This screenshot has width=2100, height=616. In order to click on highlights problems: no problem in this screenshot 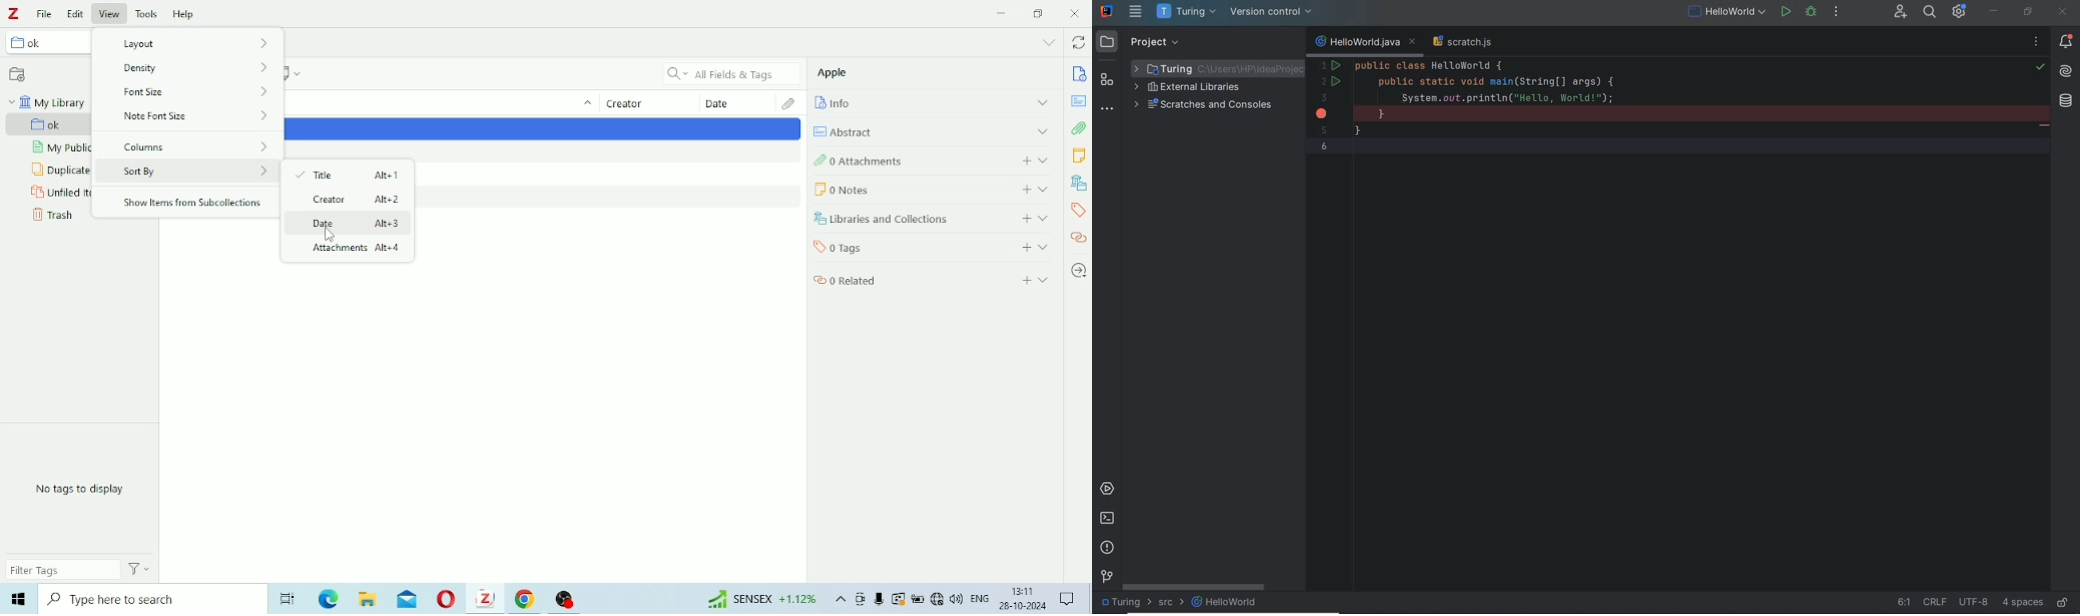, I will do `click(2041, 68)`.